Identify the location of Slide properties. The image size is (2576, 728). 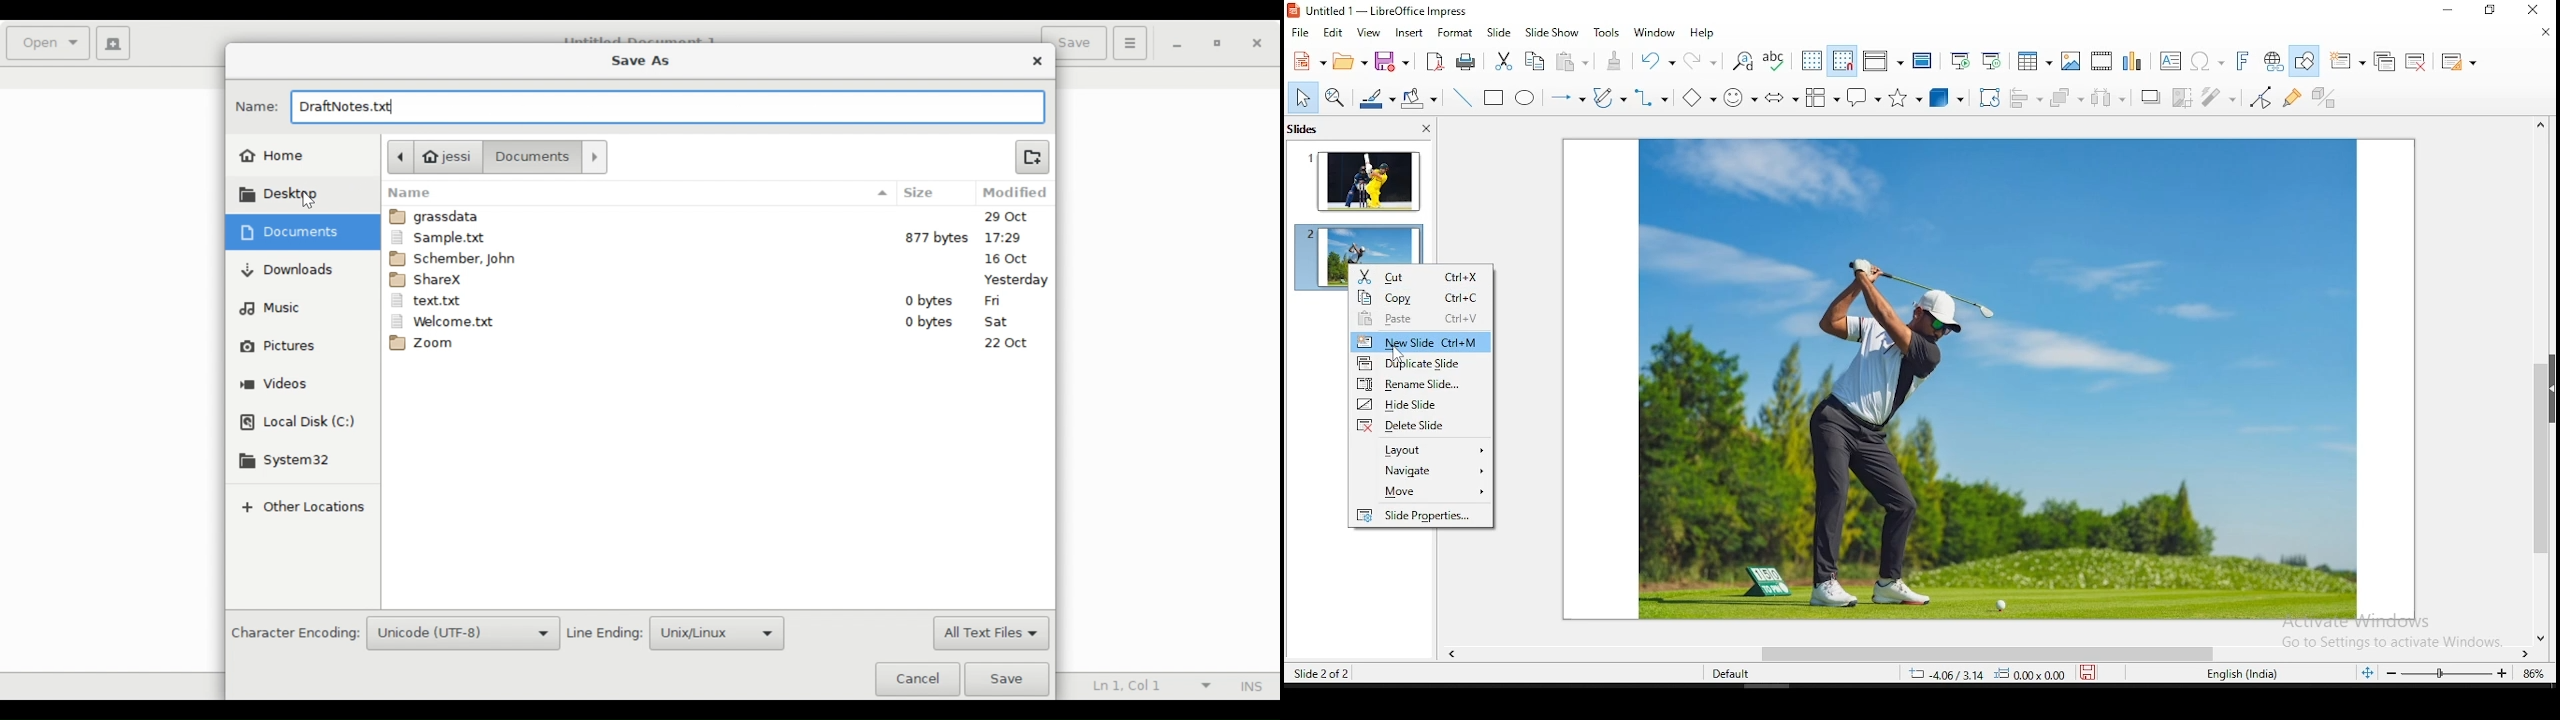
(1421, 516).